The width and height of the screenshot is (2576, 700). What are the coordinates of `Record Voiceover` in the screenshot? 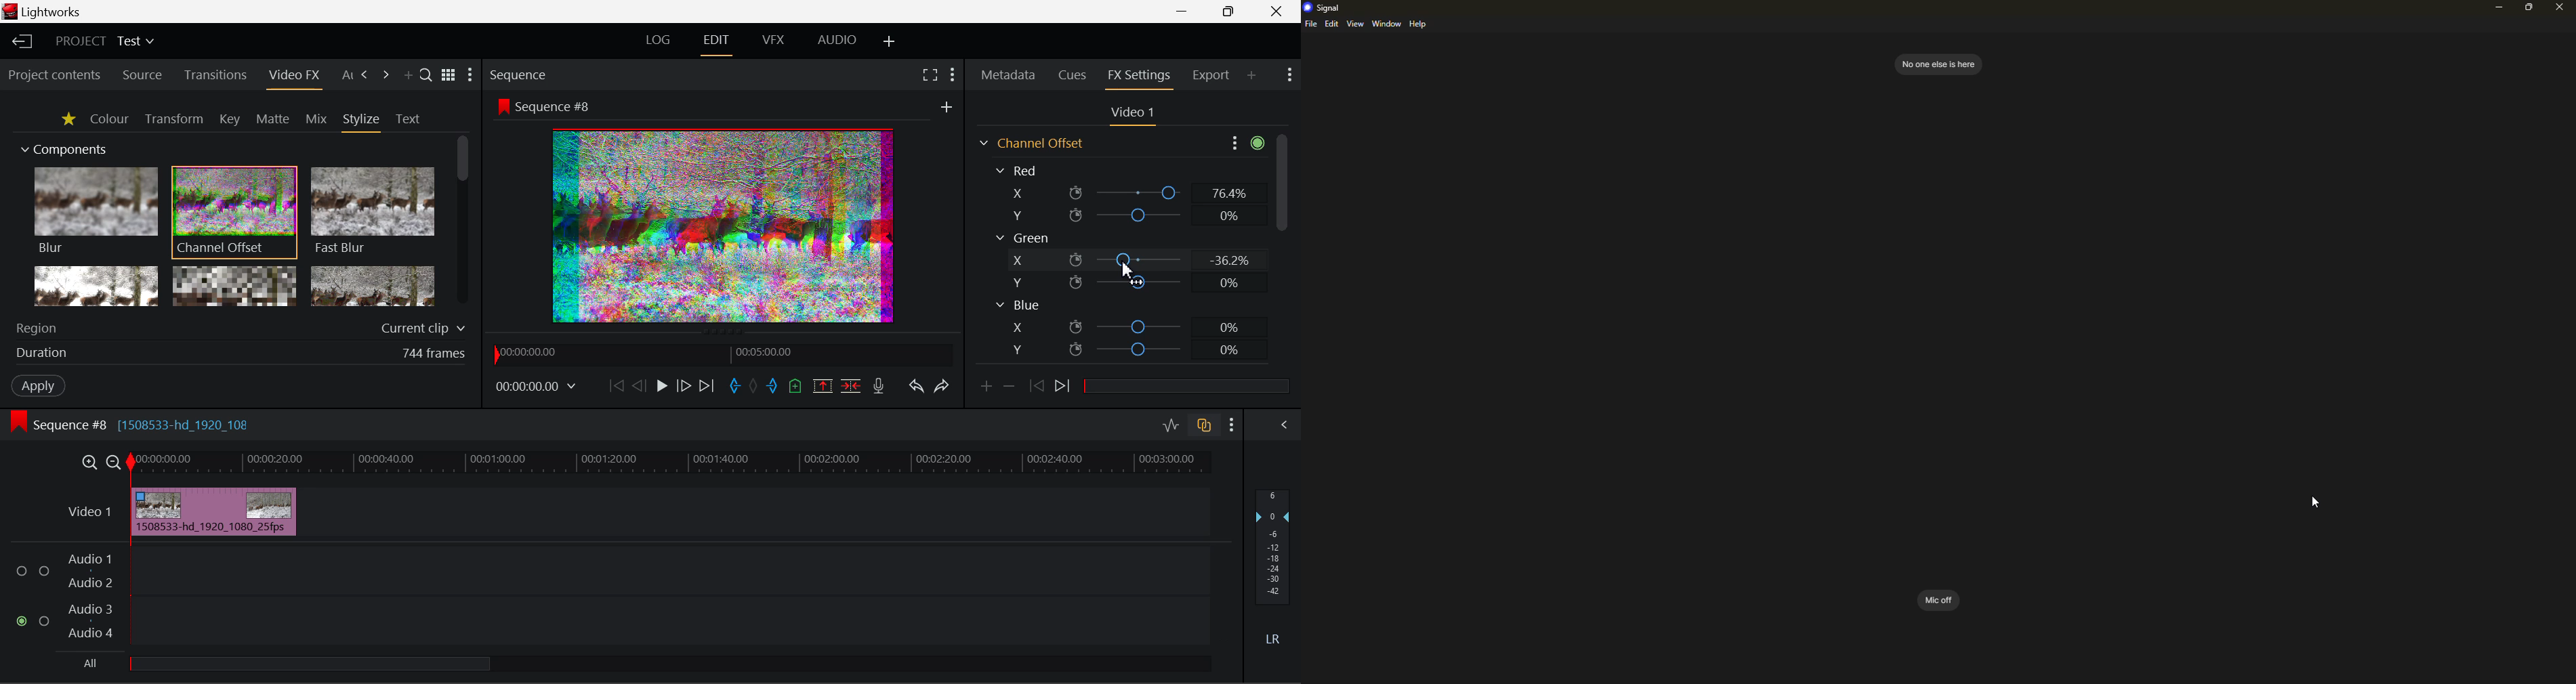 It's located at (879, 387).